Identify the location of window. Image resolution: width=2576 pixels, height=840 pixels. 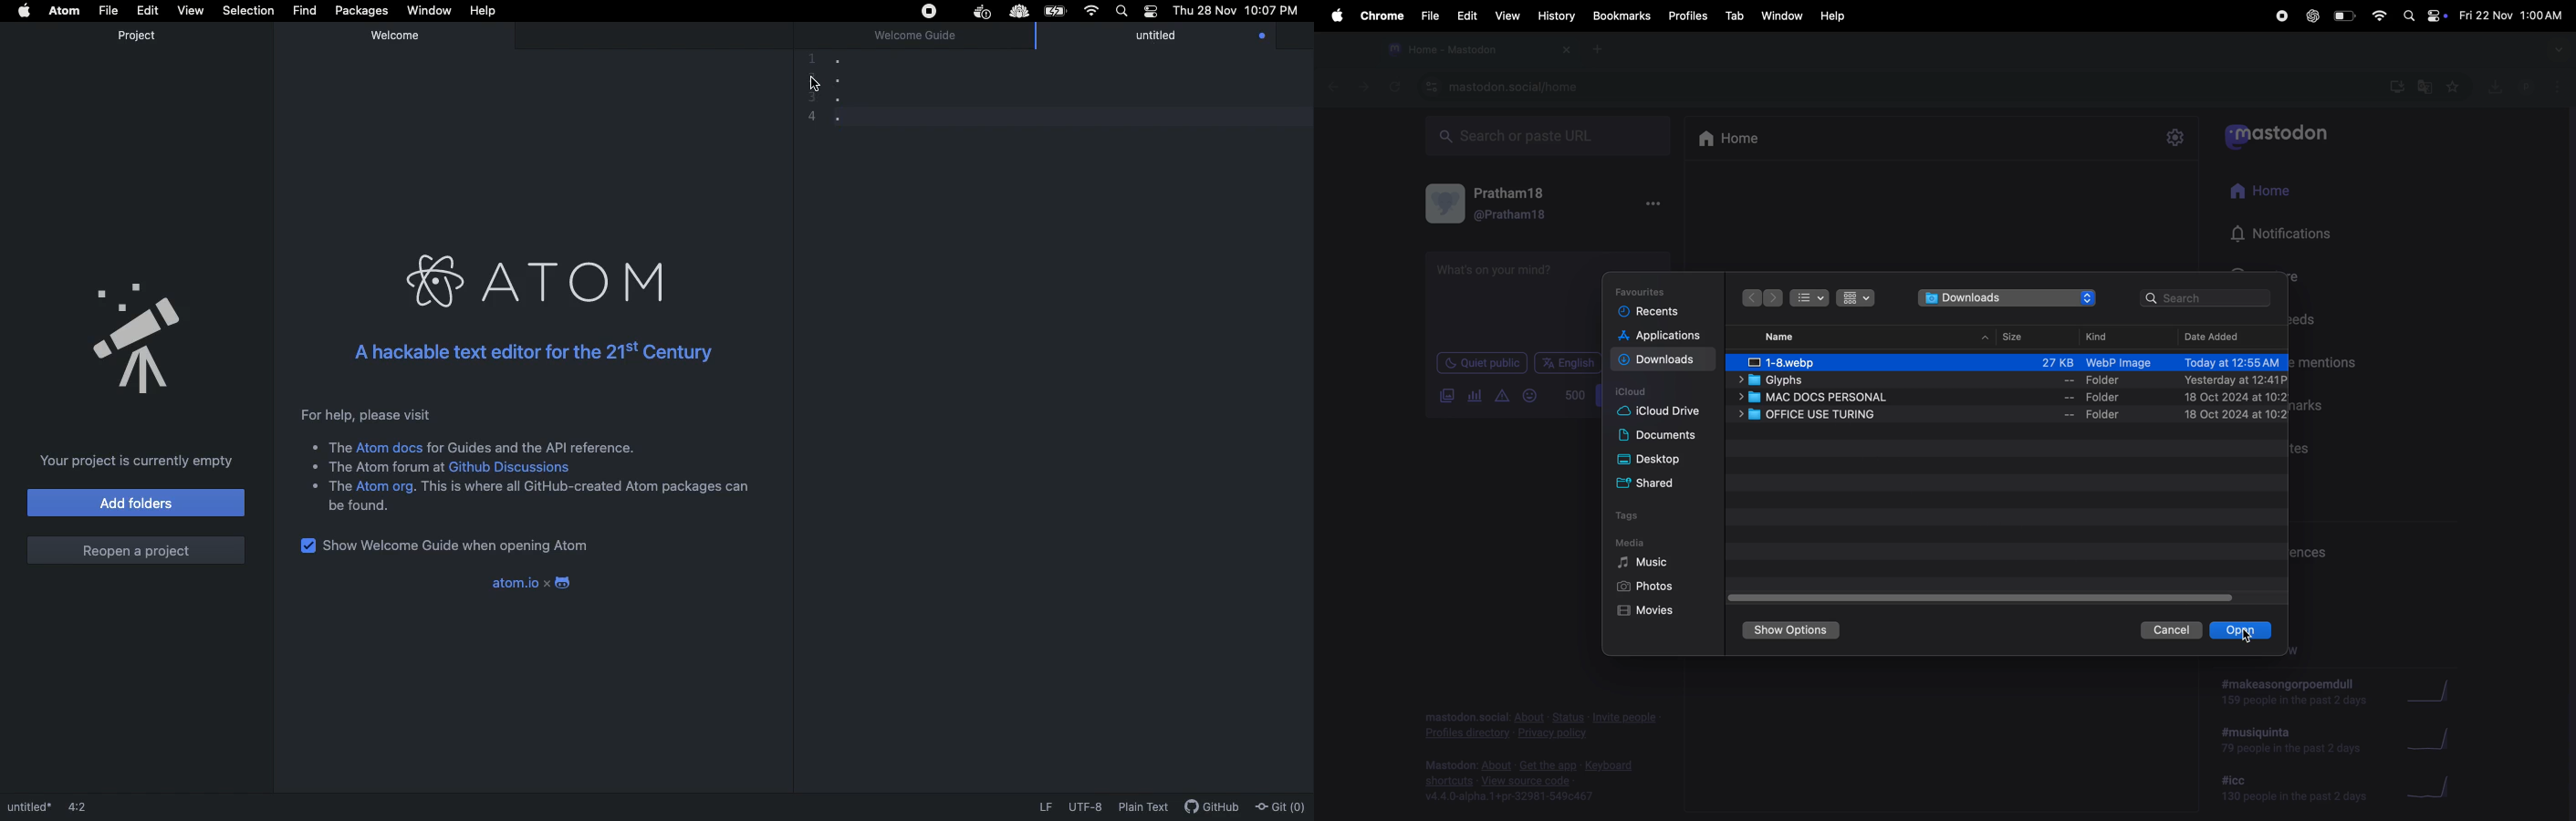
(1782, 16).